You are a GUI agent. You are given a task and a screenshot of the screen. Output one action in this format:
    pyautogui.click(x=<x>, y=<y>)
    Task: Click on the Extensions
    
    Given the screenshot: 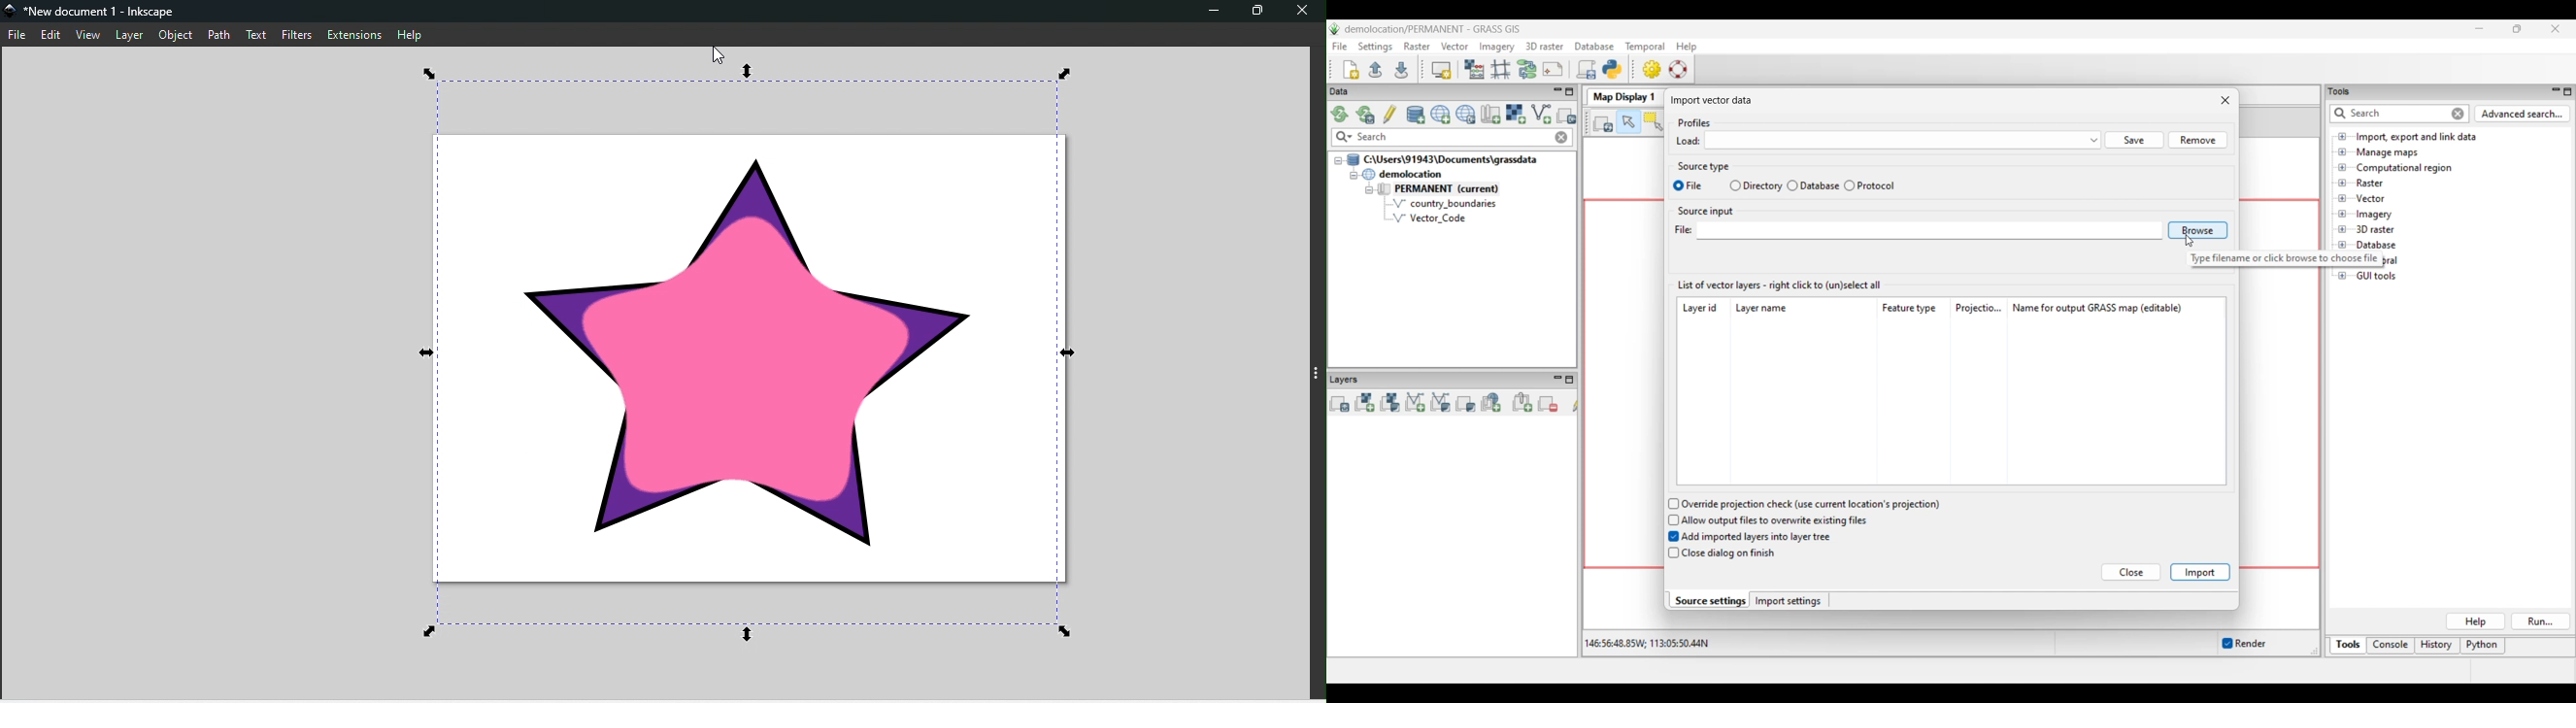 What is the action you would take?
    pyautogui.click(x=354, y=36)
    